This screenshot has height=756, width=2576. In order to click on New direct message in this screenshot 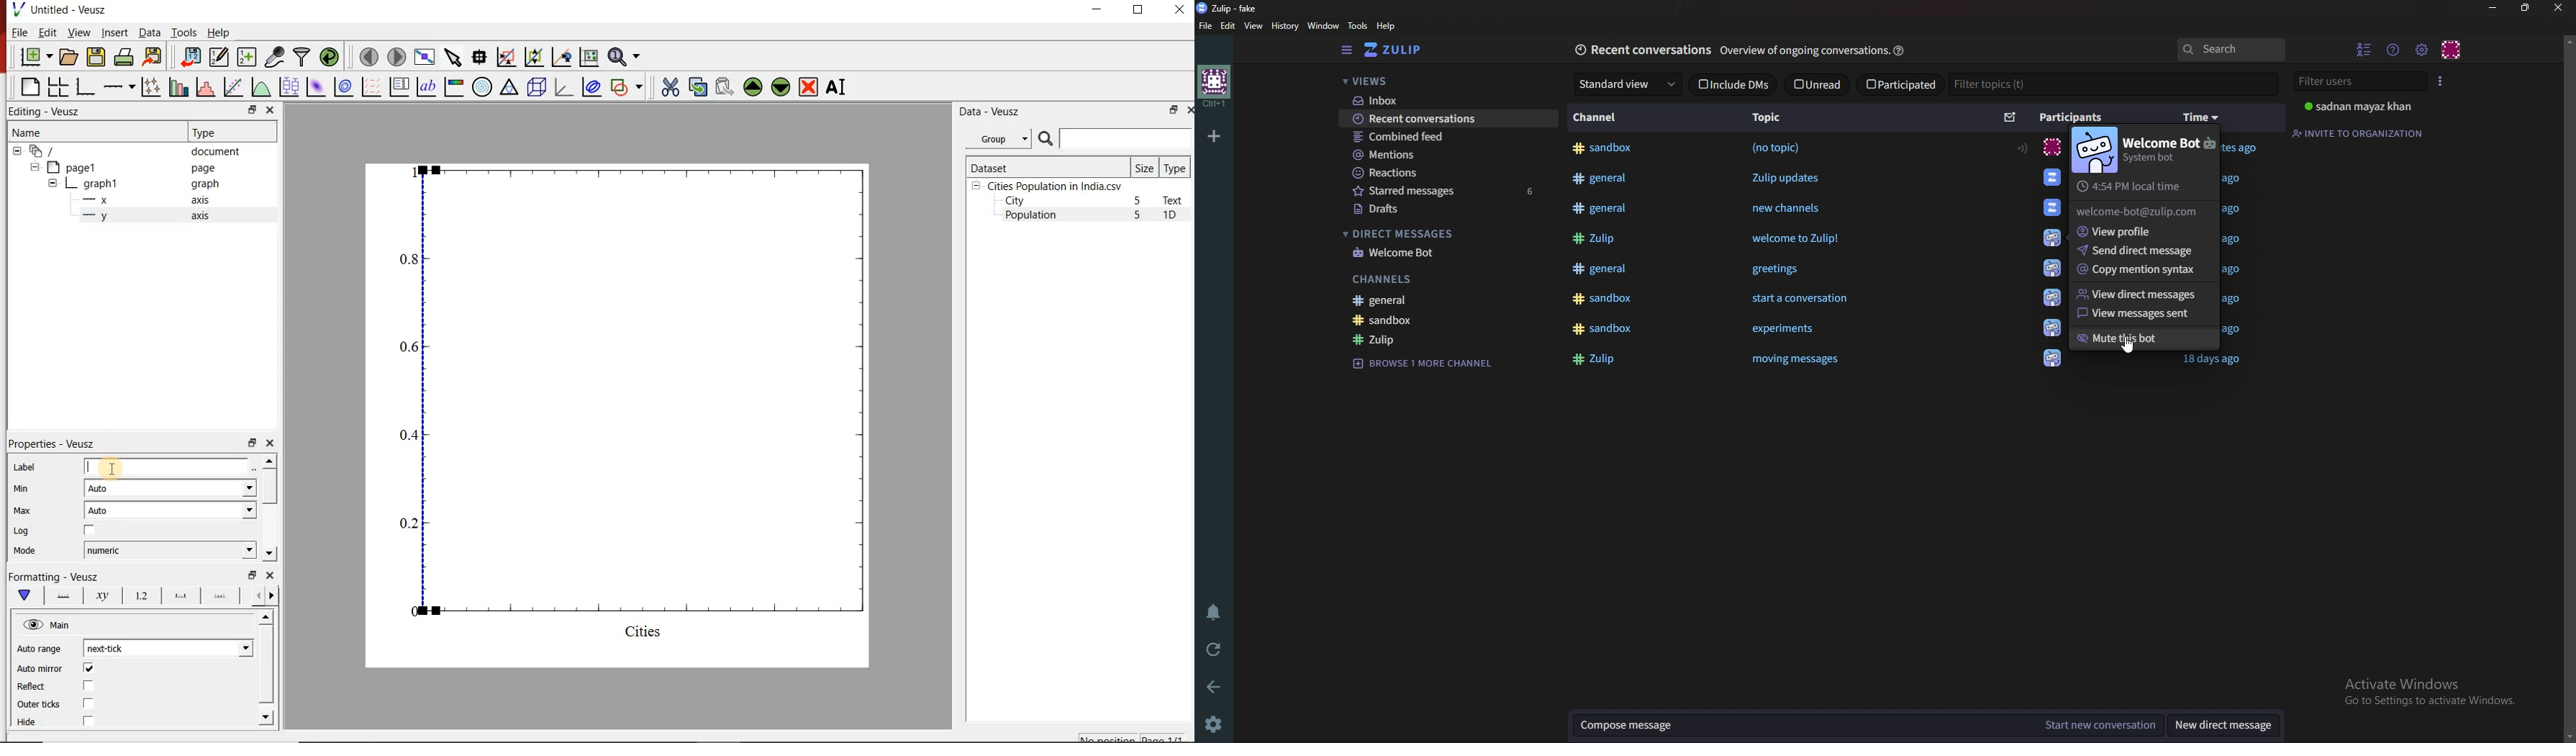, I will do `click(2223, 722)`.